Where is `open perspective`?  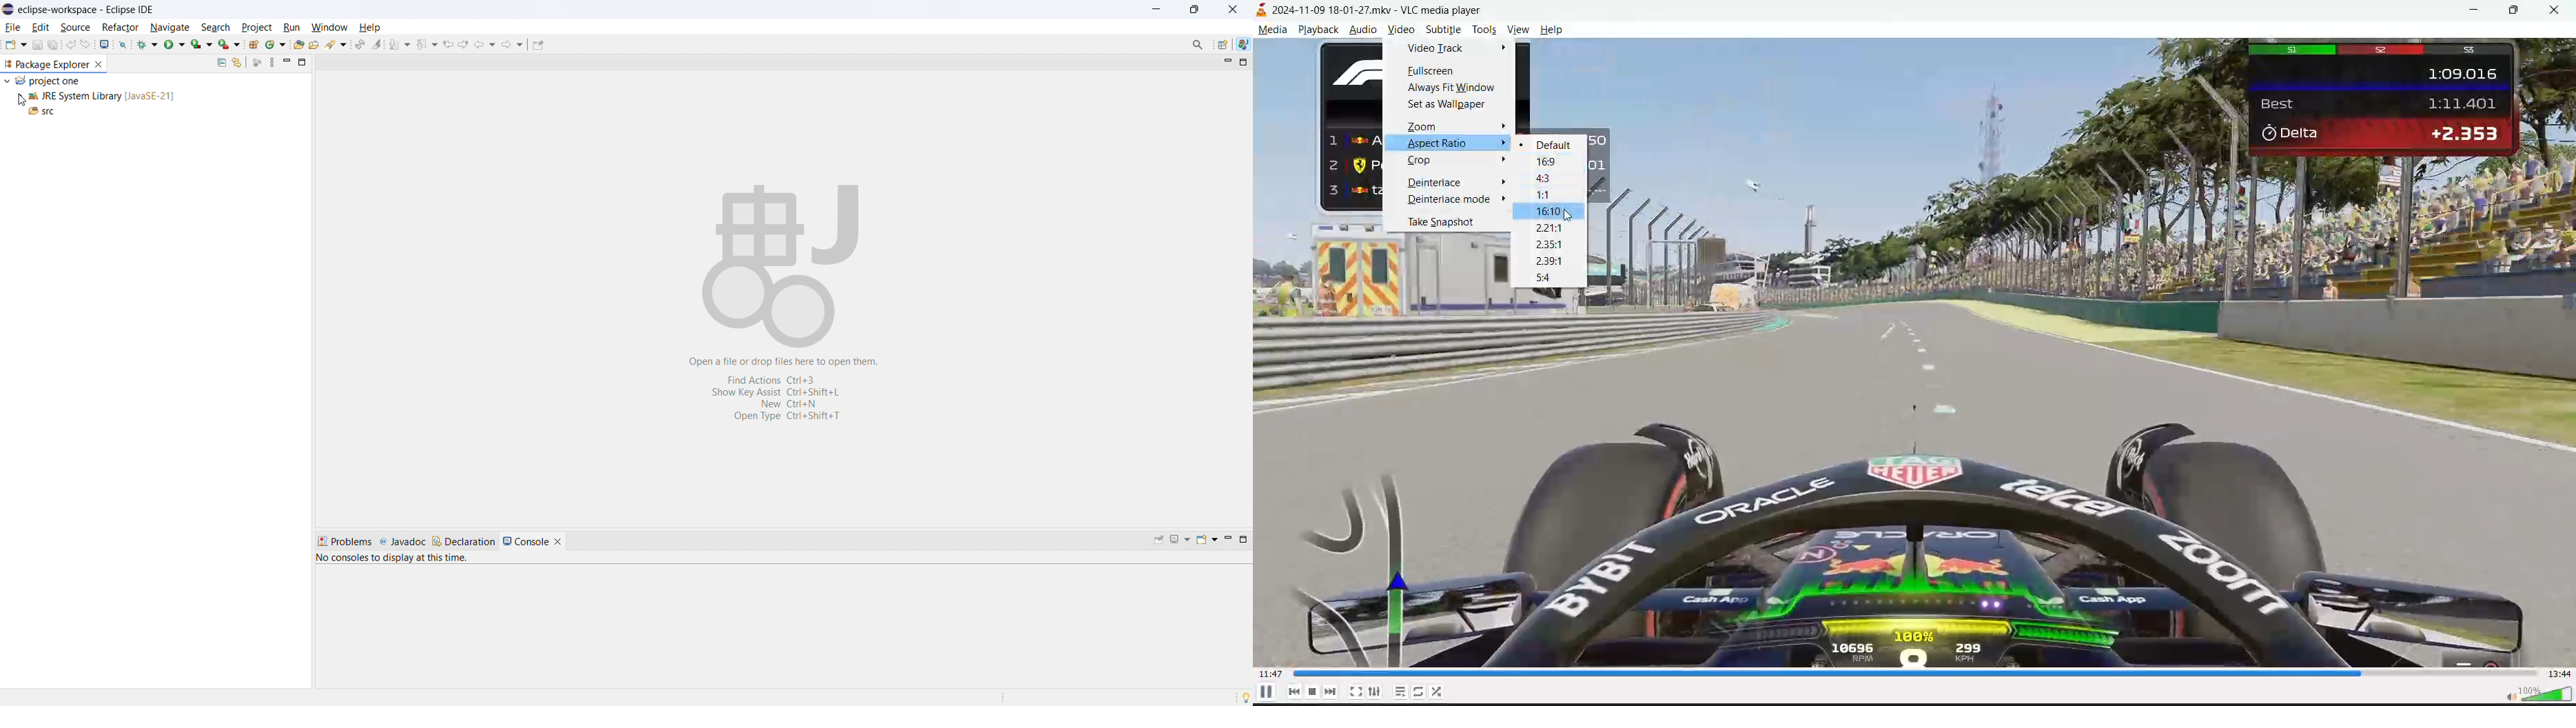 open perspective is located at coordinates (1223, 44).